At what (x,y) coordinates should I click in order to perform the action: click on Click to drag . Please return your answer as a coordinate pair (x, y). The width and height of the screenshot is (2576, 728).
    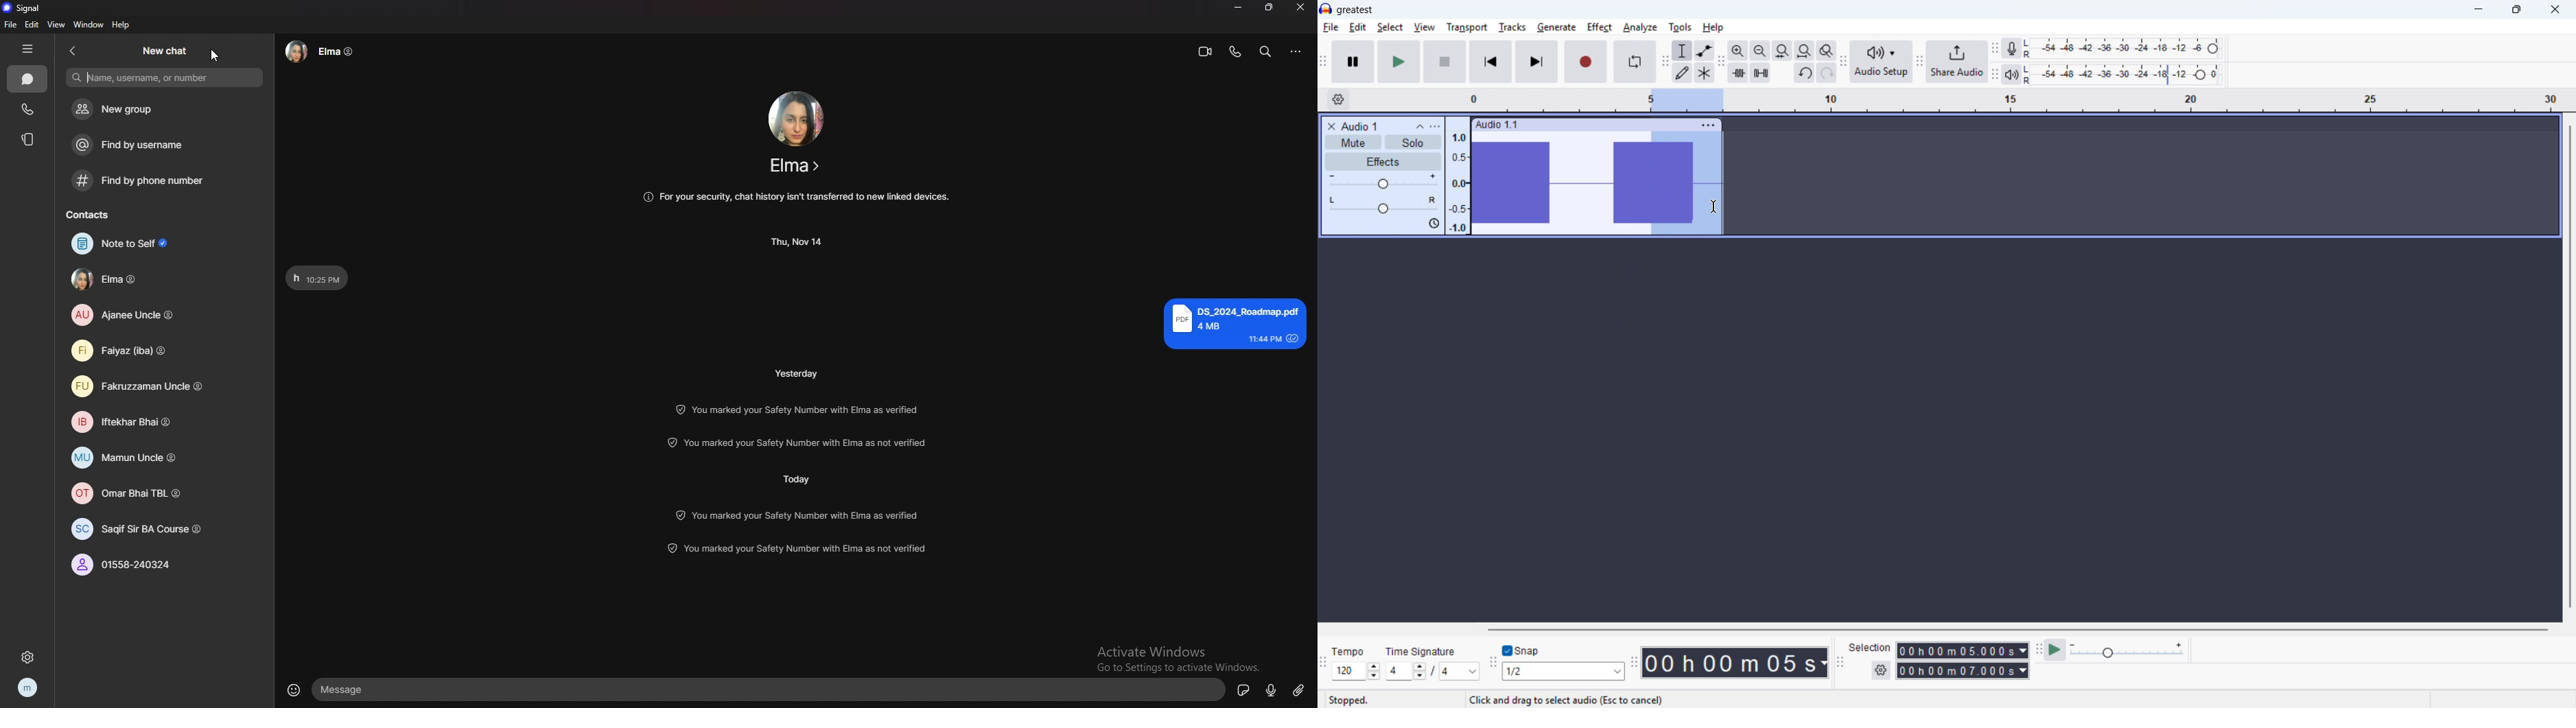
    Looking at the image, I should click on (1611, 124).